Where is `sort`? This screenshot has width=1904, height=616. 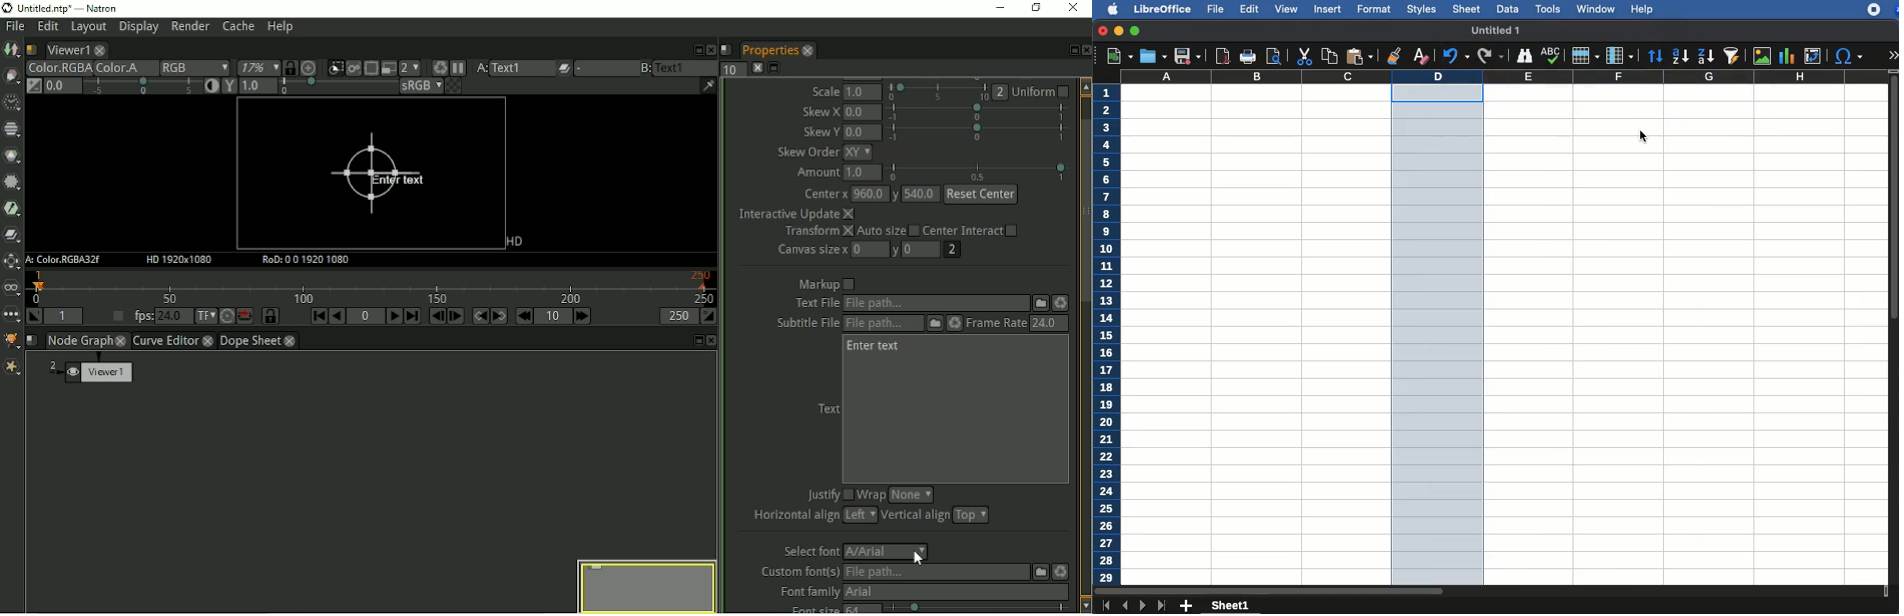 sort is located at coordinates (1656, 56).